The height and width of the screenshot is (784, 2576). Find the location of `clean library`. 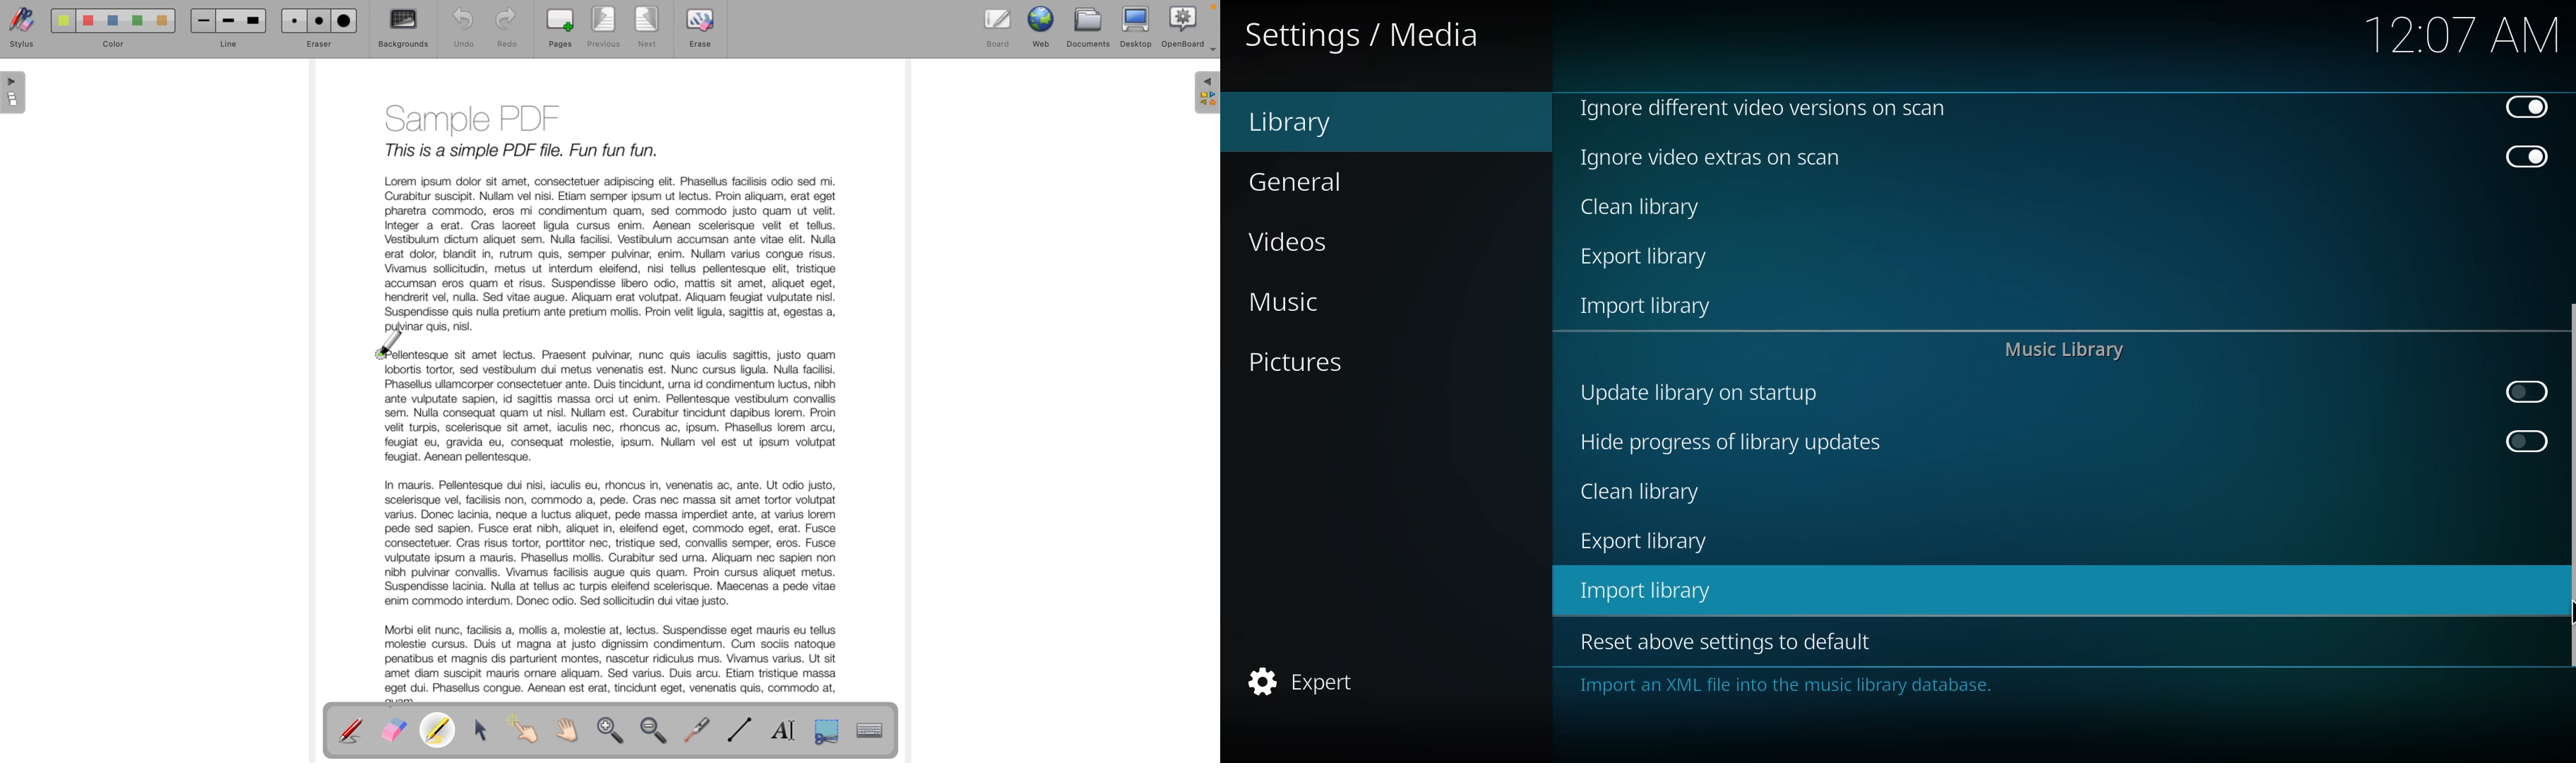

clean library is located at coordinates (1642, 491).